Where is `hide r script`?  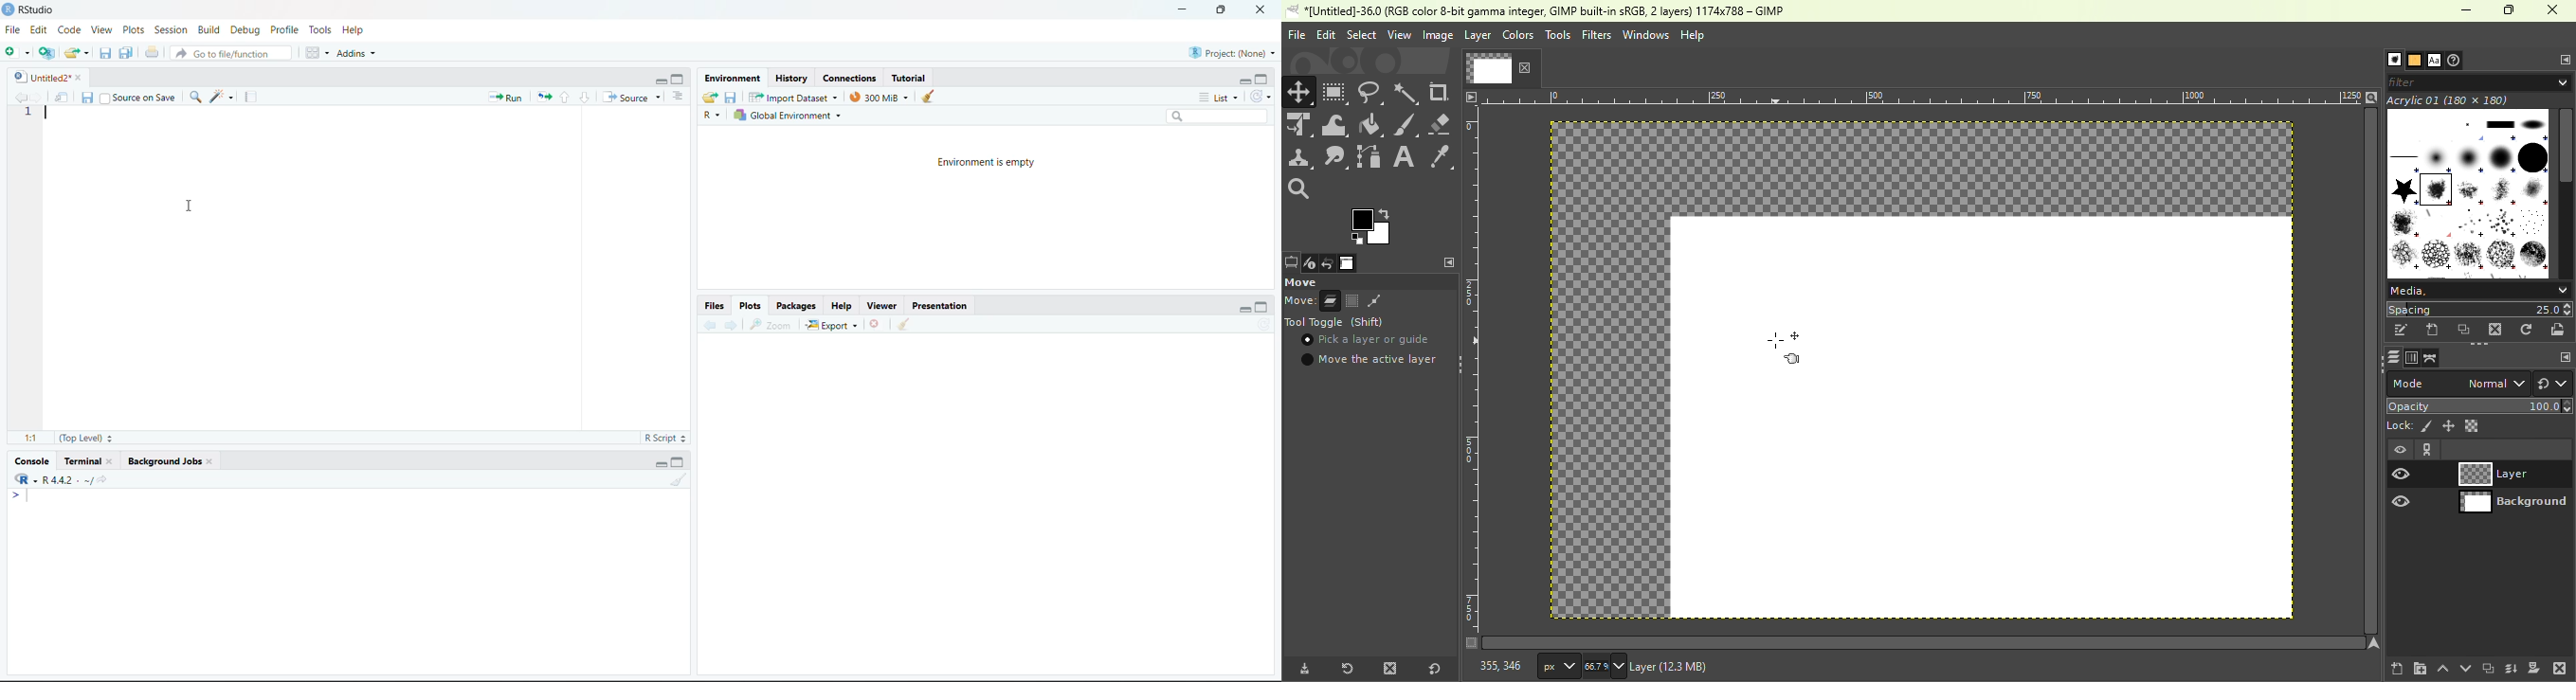 hide r script is located at coordinates (658, 462).